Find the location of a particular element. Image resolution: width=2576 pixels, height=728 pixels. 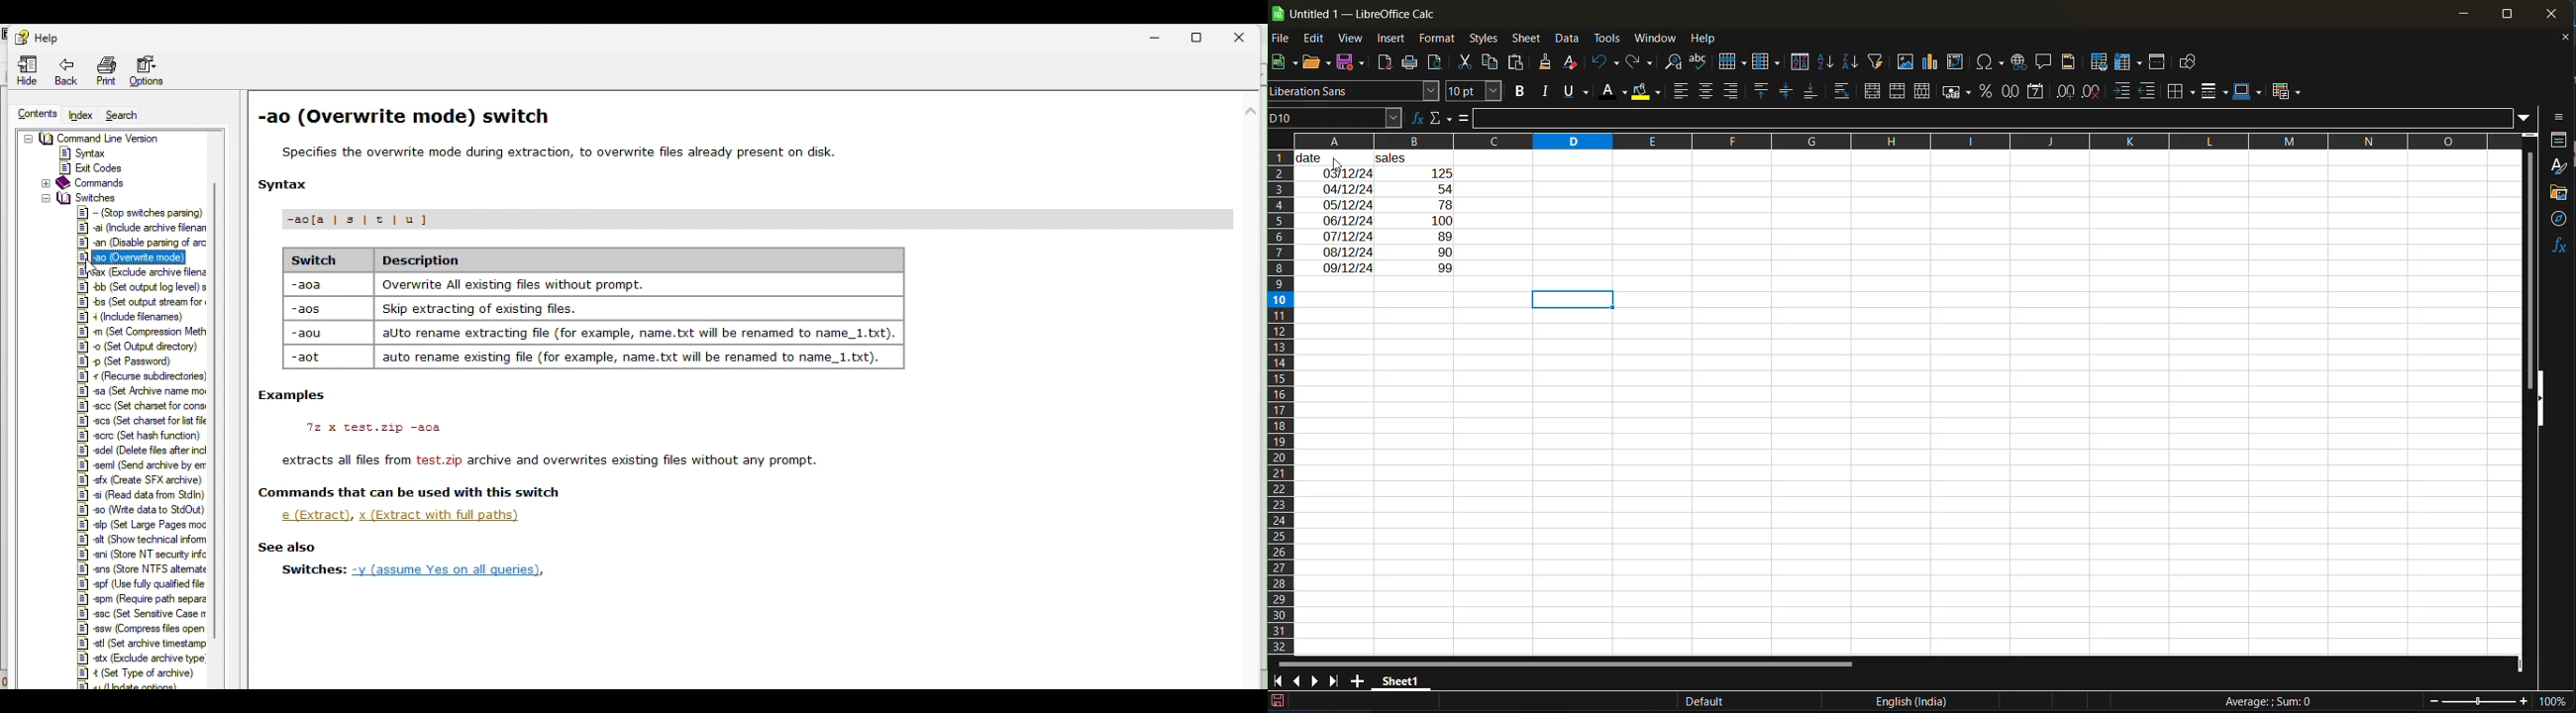

data is located at coordinates (1569, 38).